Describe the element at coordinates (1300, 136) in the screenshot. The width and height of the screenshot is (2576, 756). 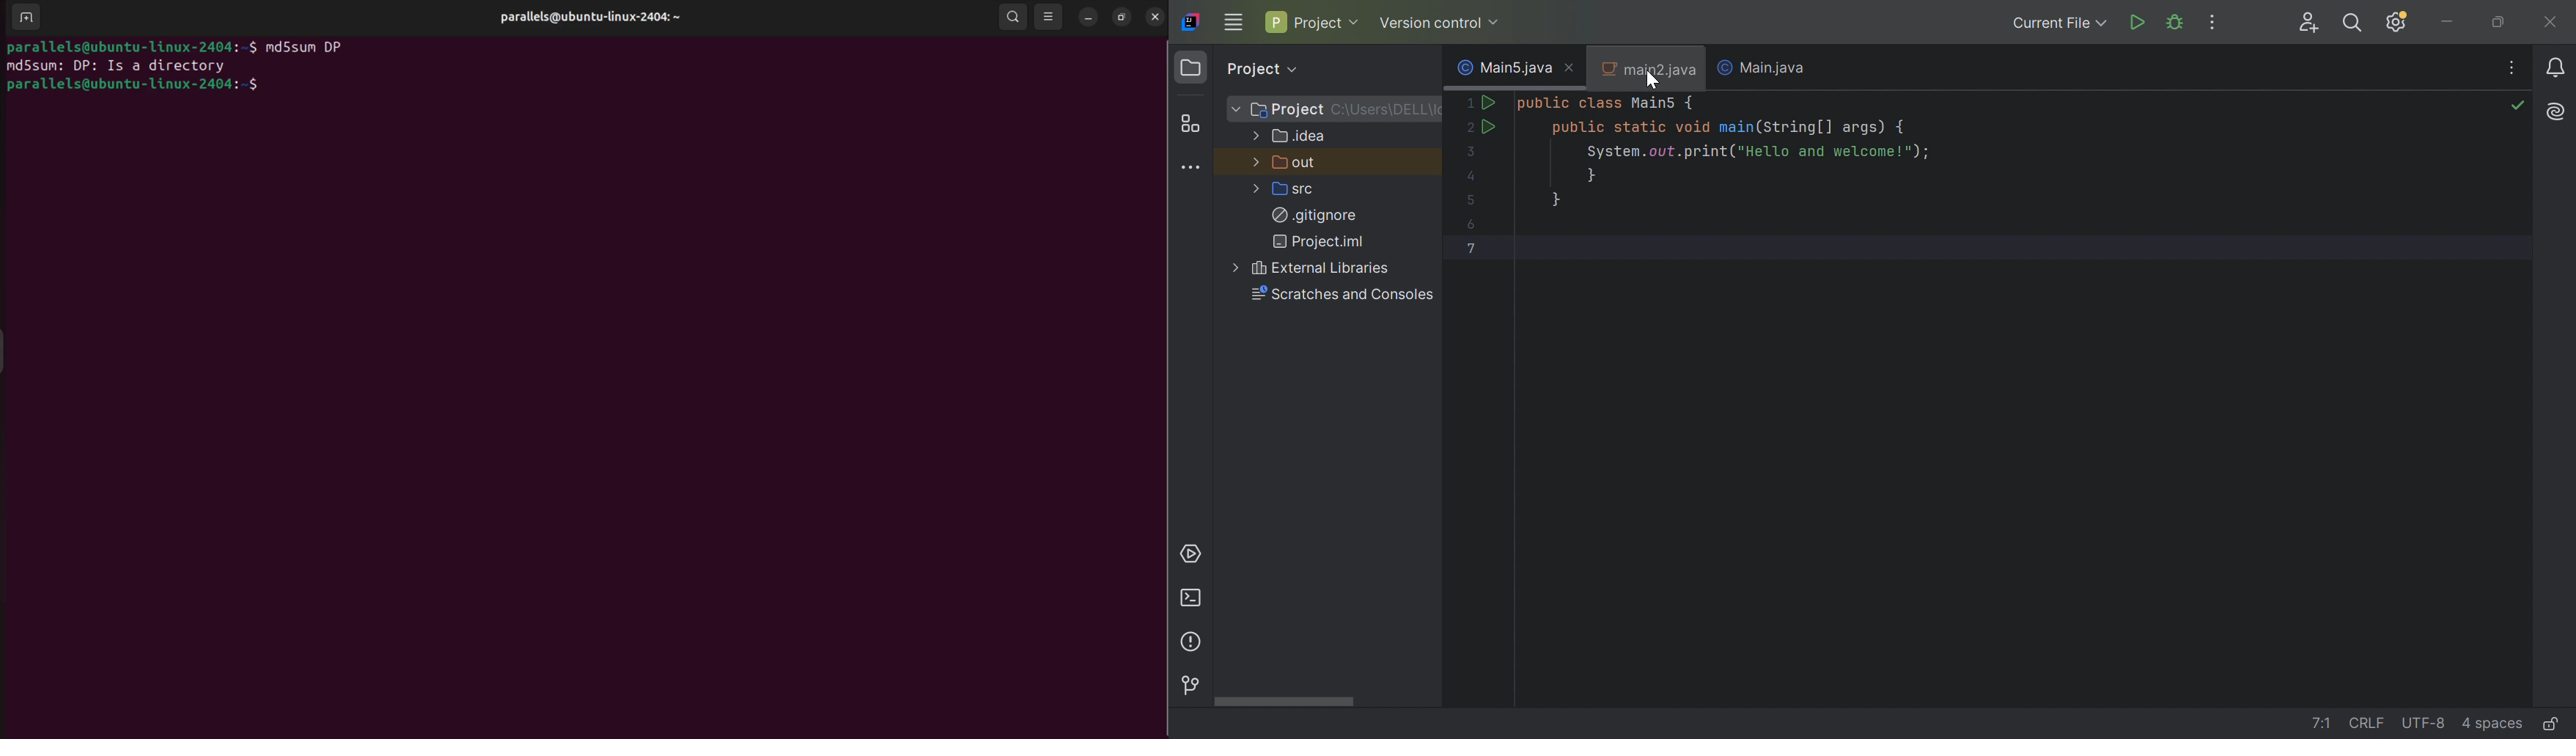
I see `.idea` at that location.